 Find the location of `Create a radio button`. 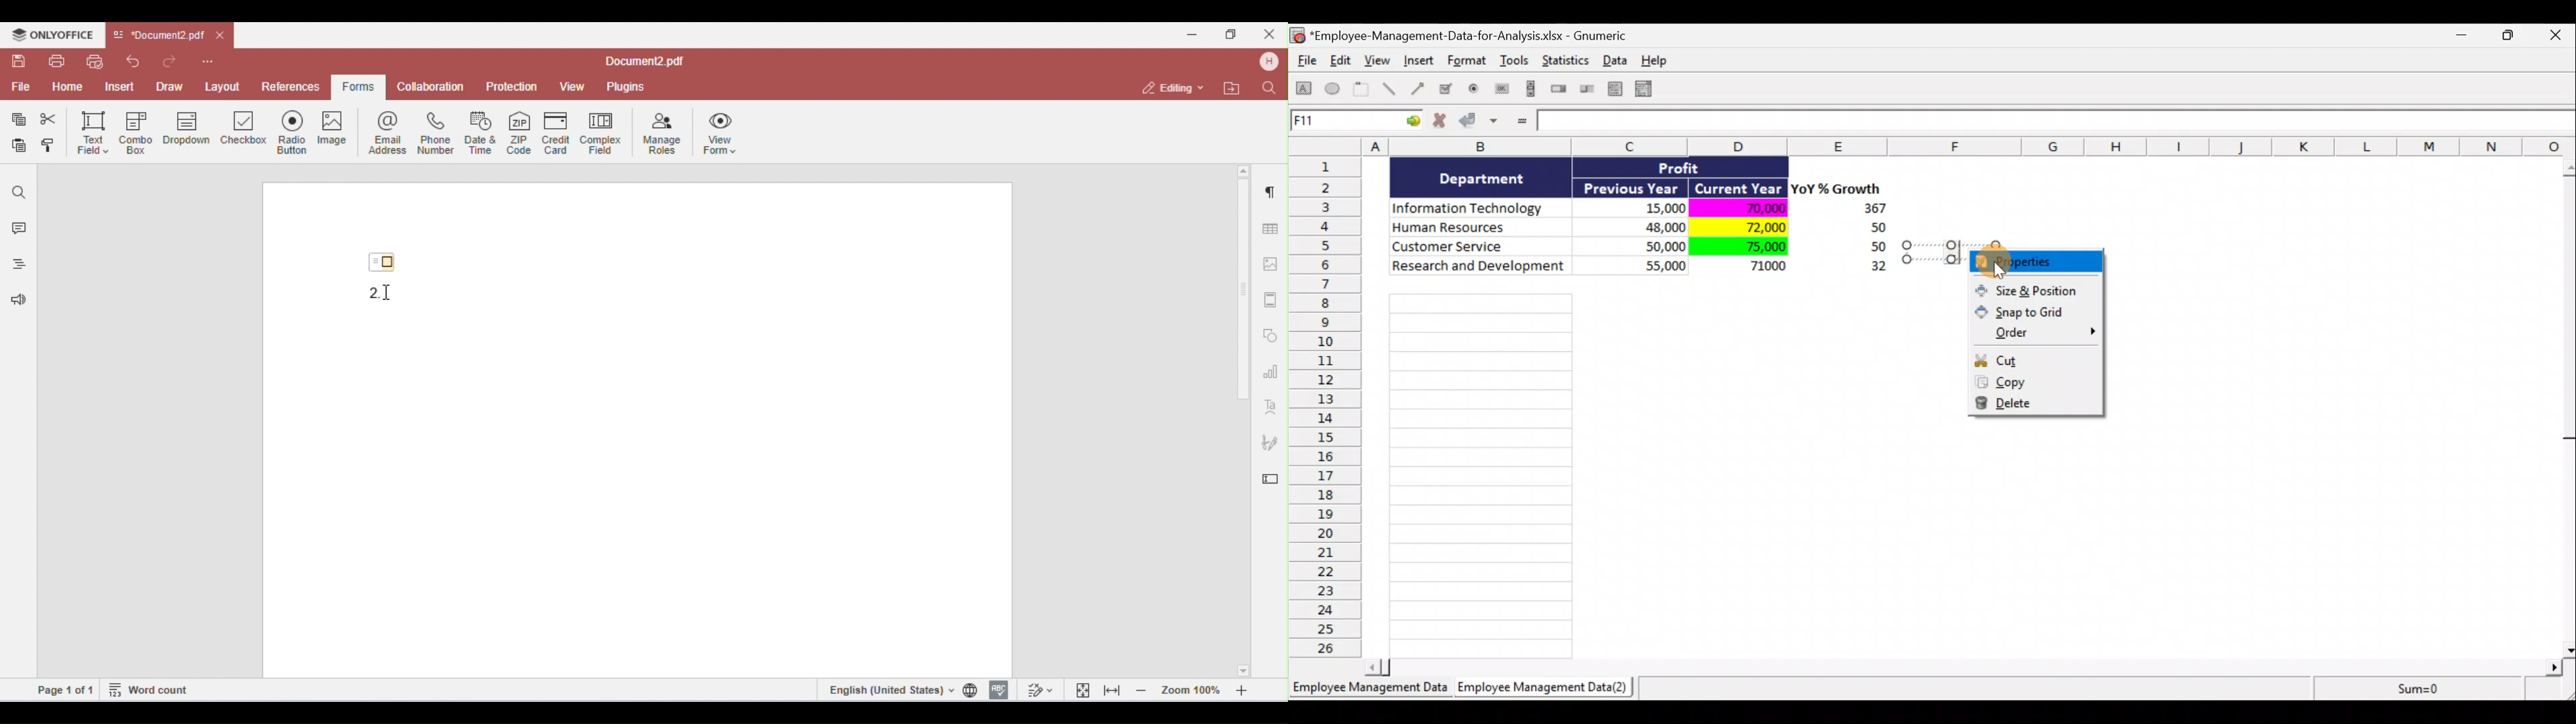

Create a radio button is located at coordinates (1474, 90).